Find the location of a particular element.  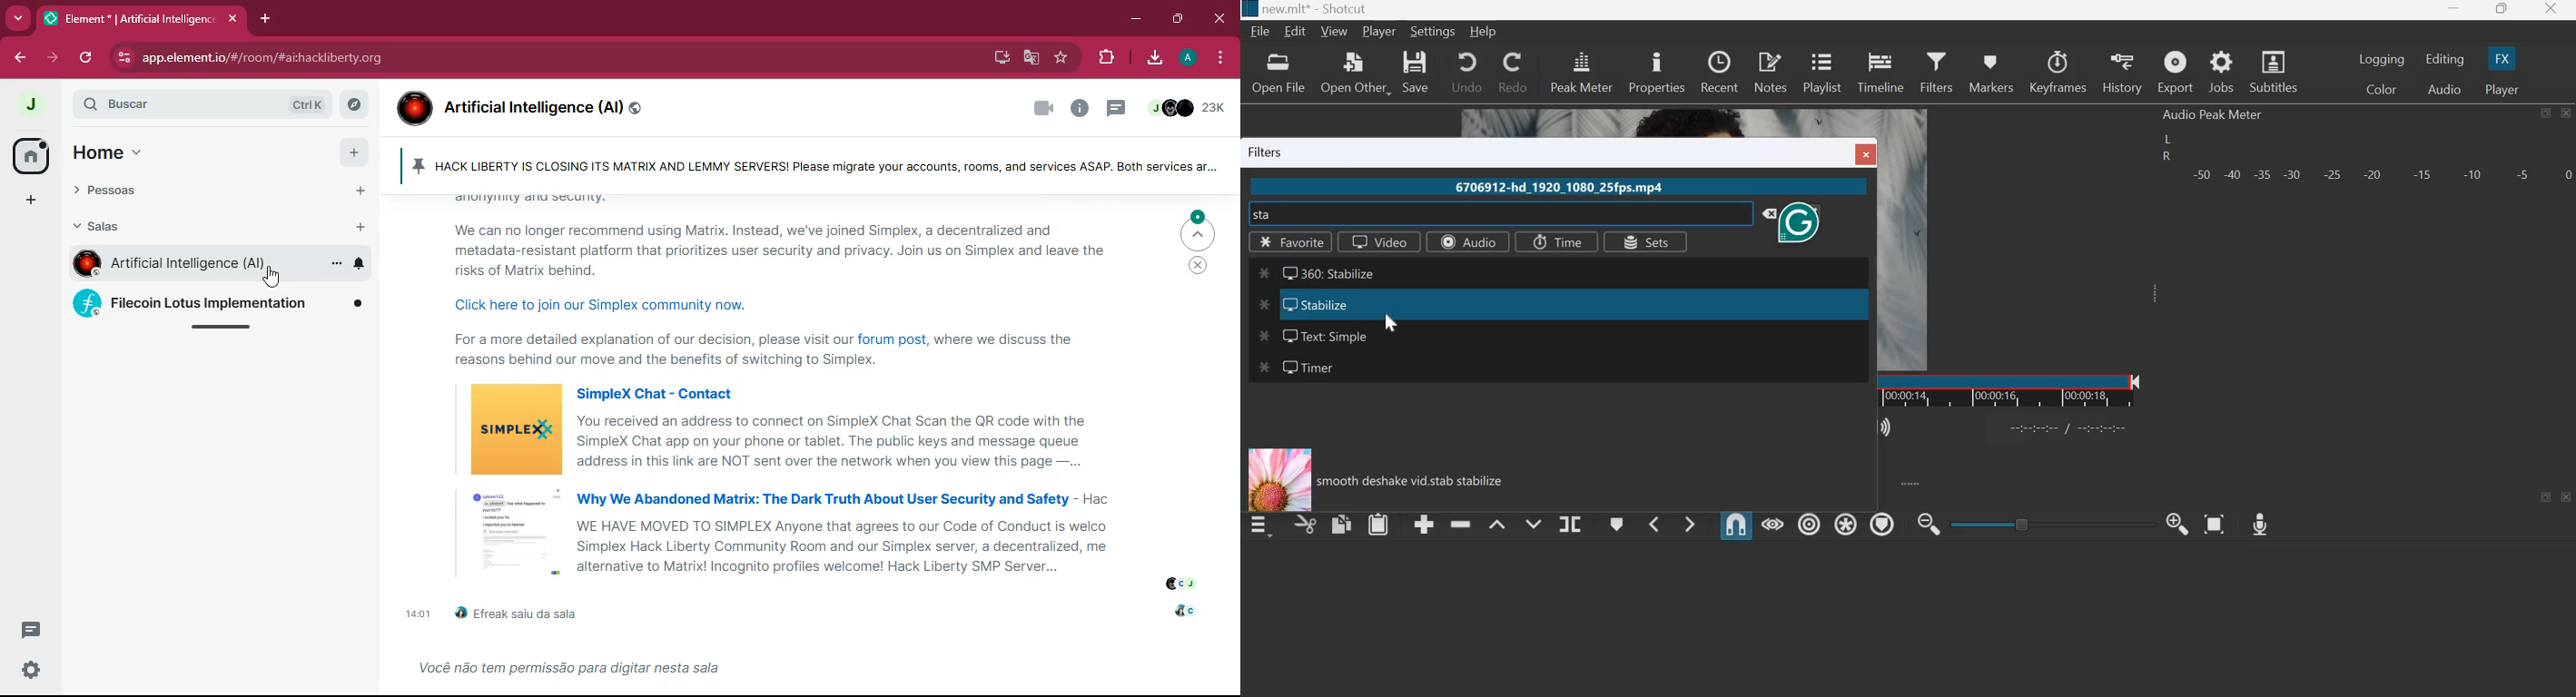

Ripple is located at coordinates (1810, 522).